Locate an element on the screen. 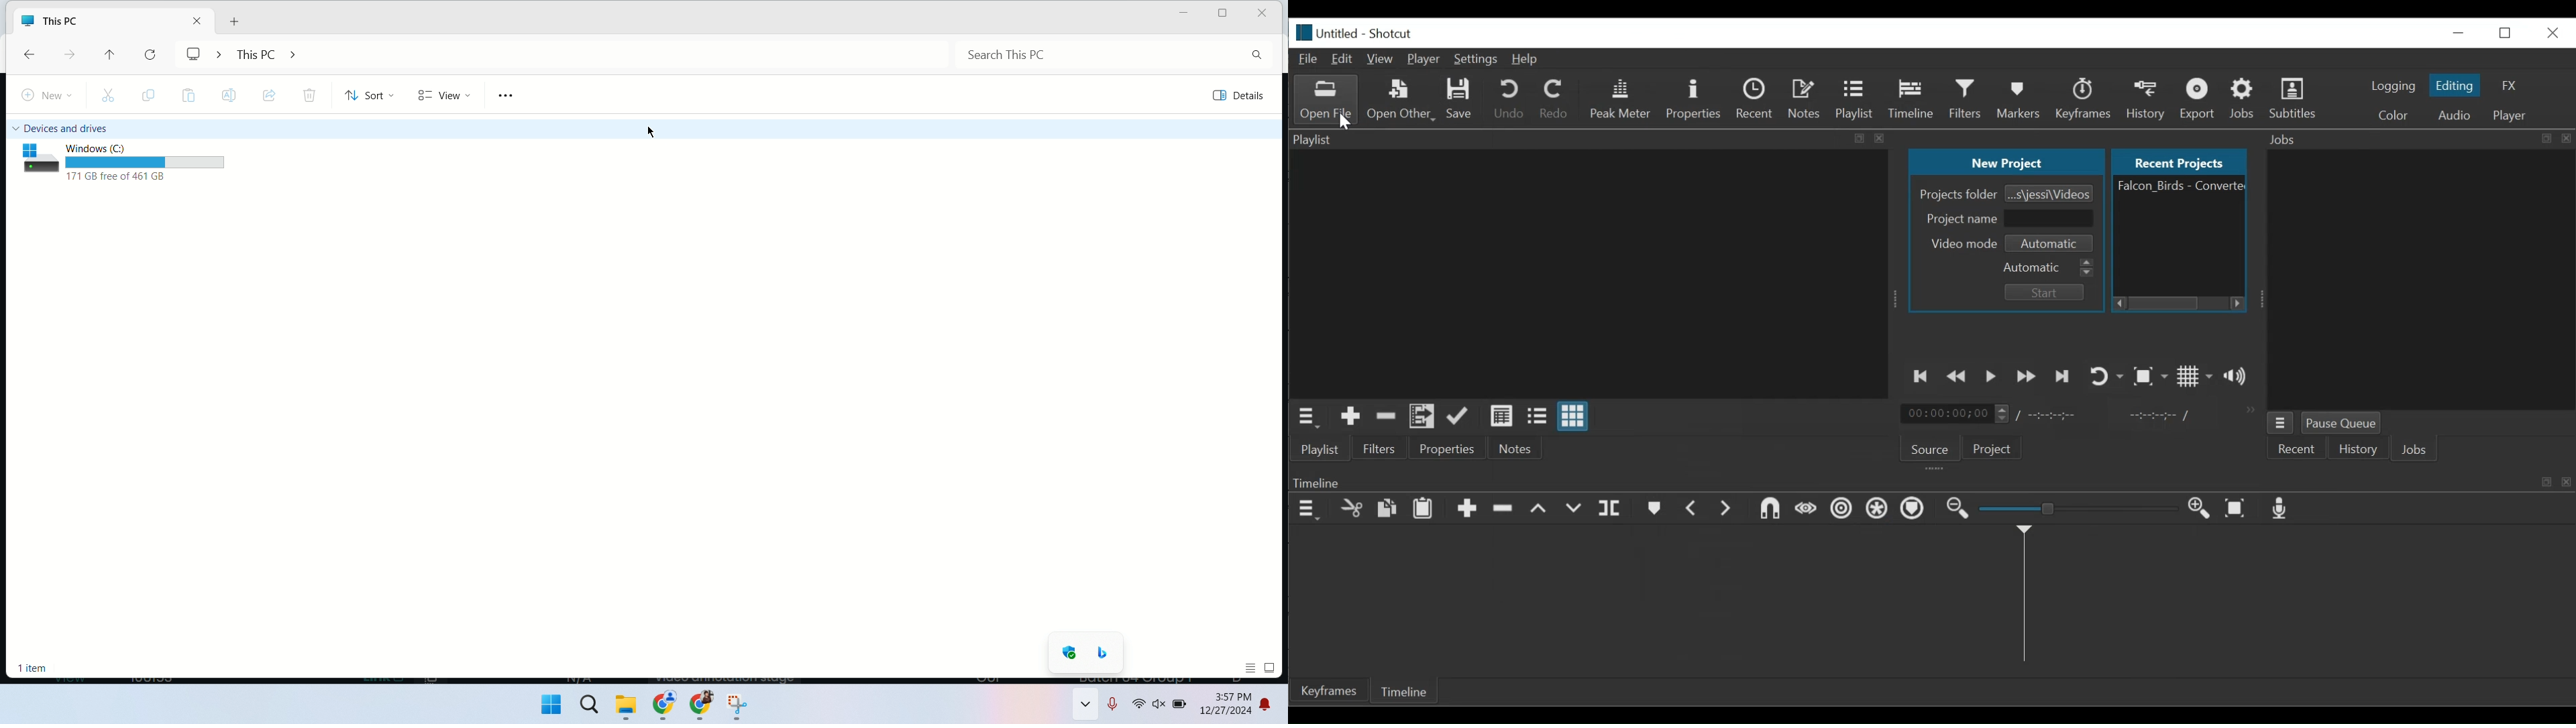 Image resolution: width=2576 pixels, height=728 pixels. Projects folder  is located at coordinates (1961, 196).